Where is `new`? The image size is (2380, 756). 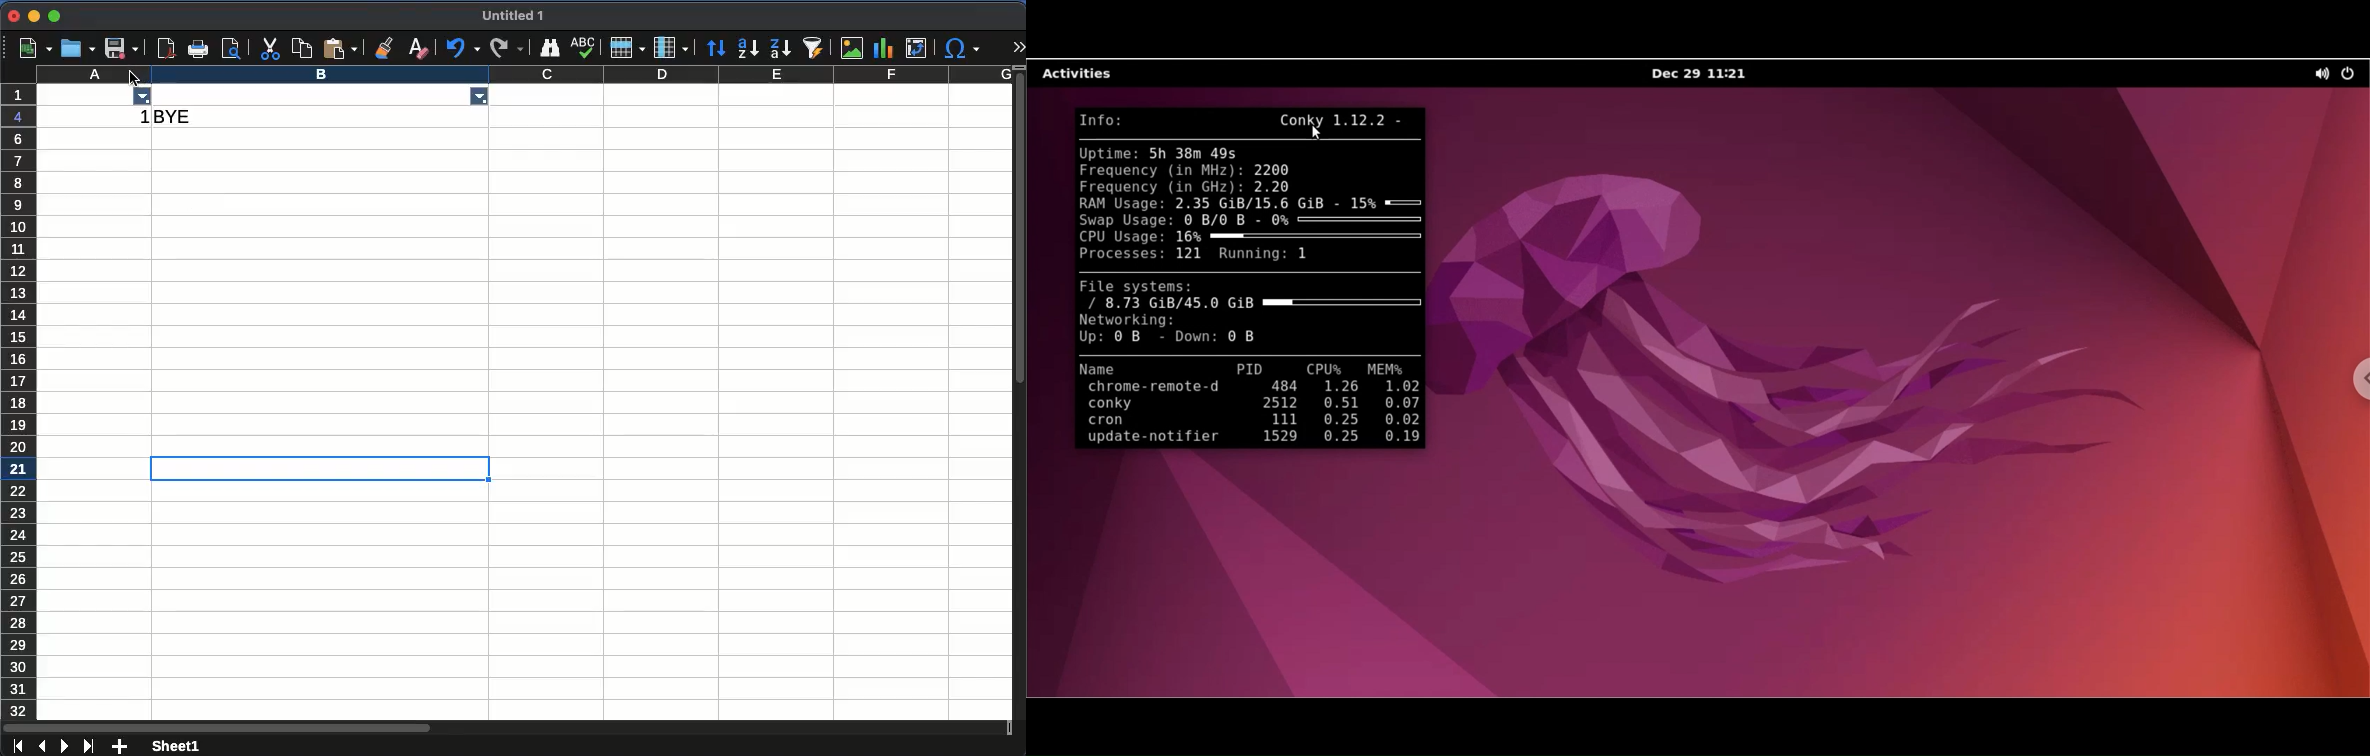
new is located at coordinates (36, 47).